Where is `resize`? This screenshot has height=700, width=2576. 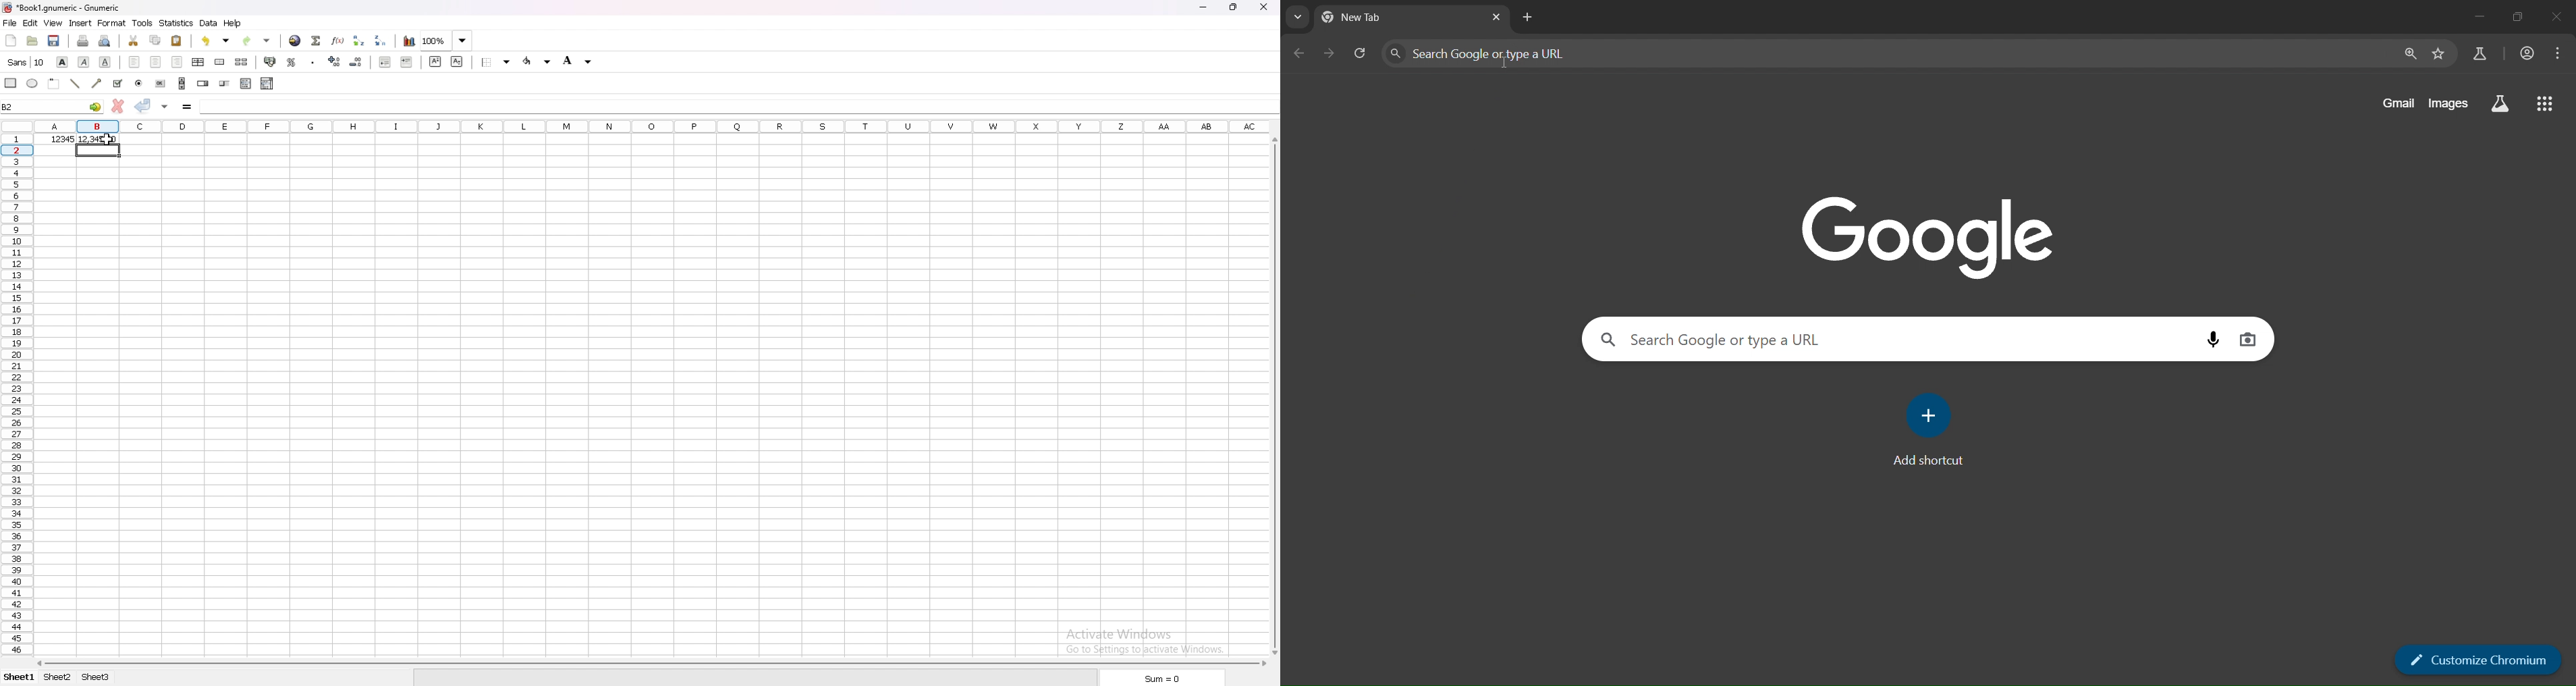 resize is located at coordinates (1235, 6).